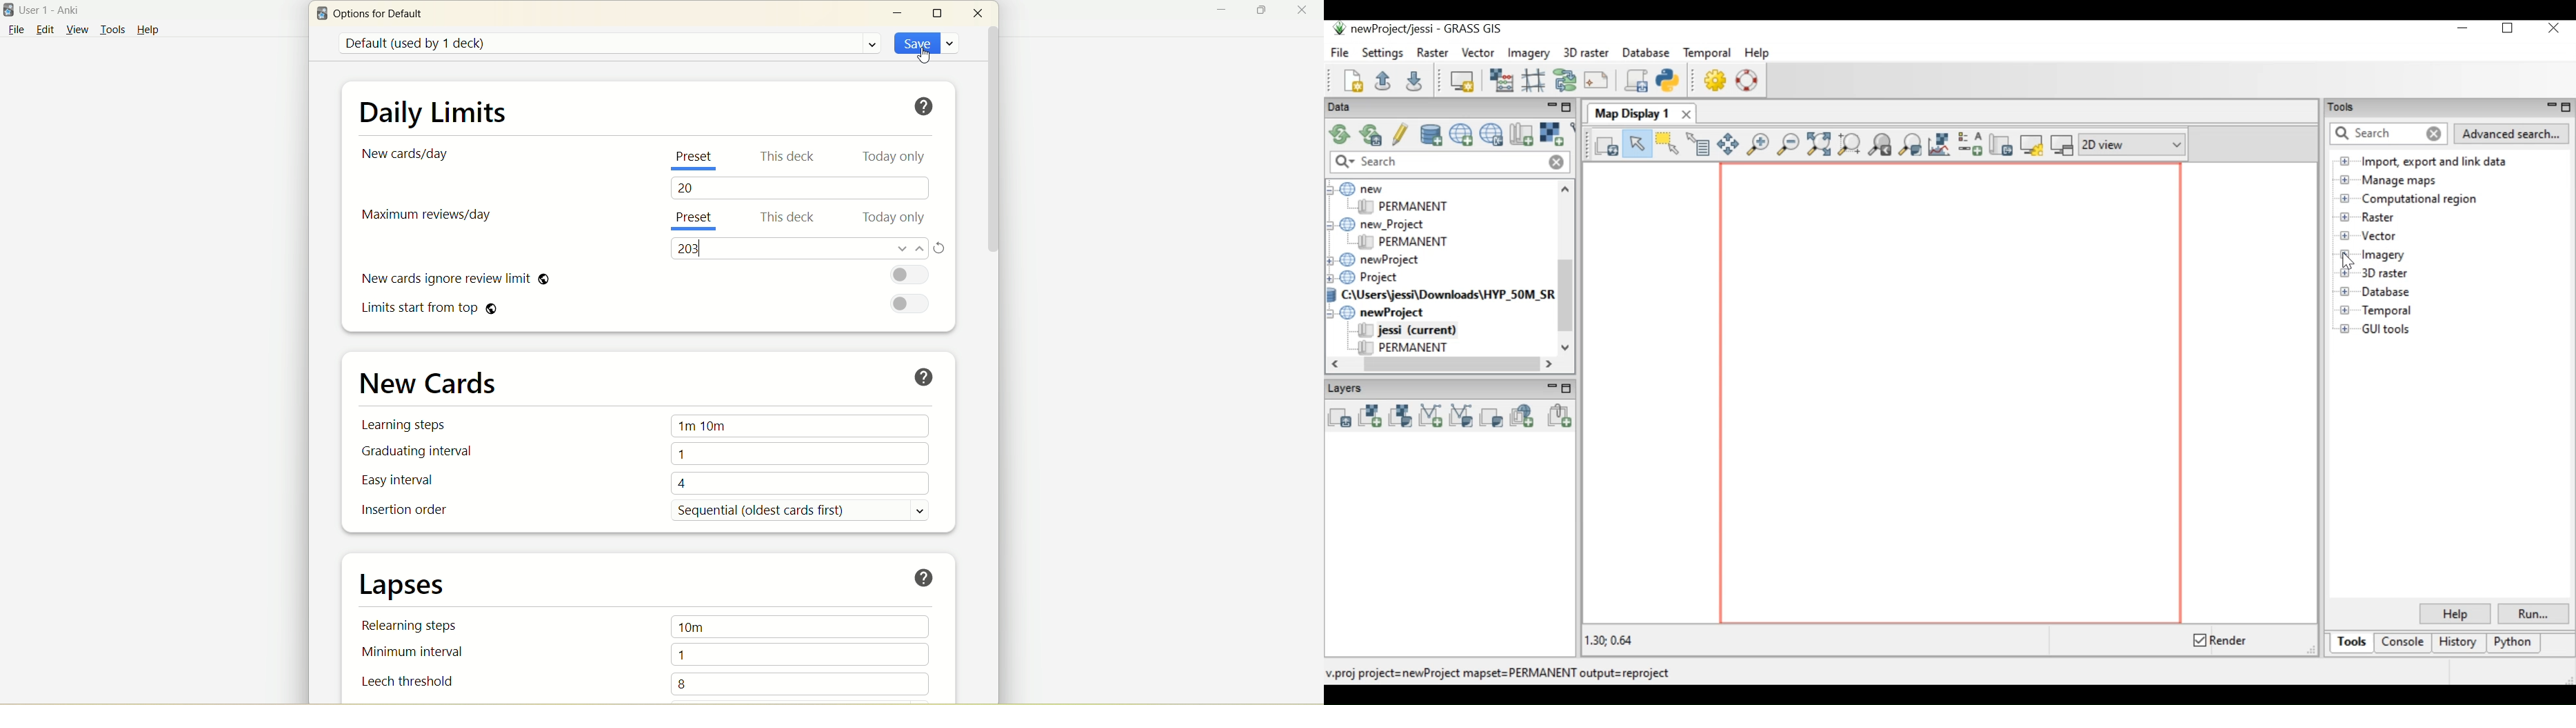 This screenshot has width=2576, height=728. Describe the element at coordinates (431, 385) in the screenshot. I see `new cards` at that location.